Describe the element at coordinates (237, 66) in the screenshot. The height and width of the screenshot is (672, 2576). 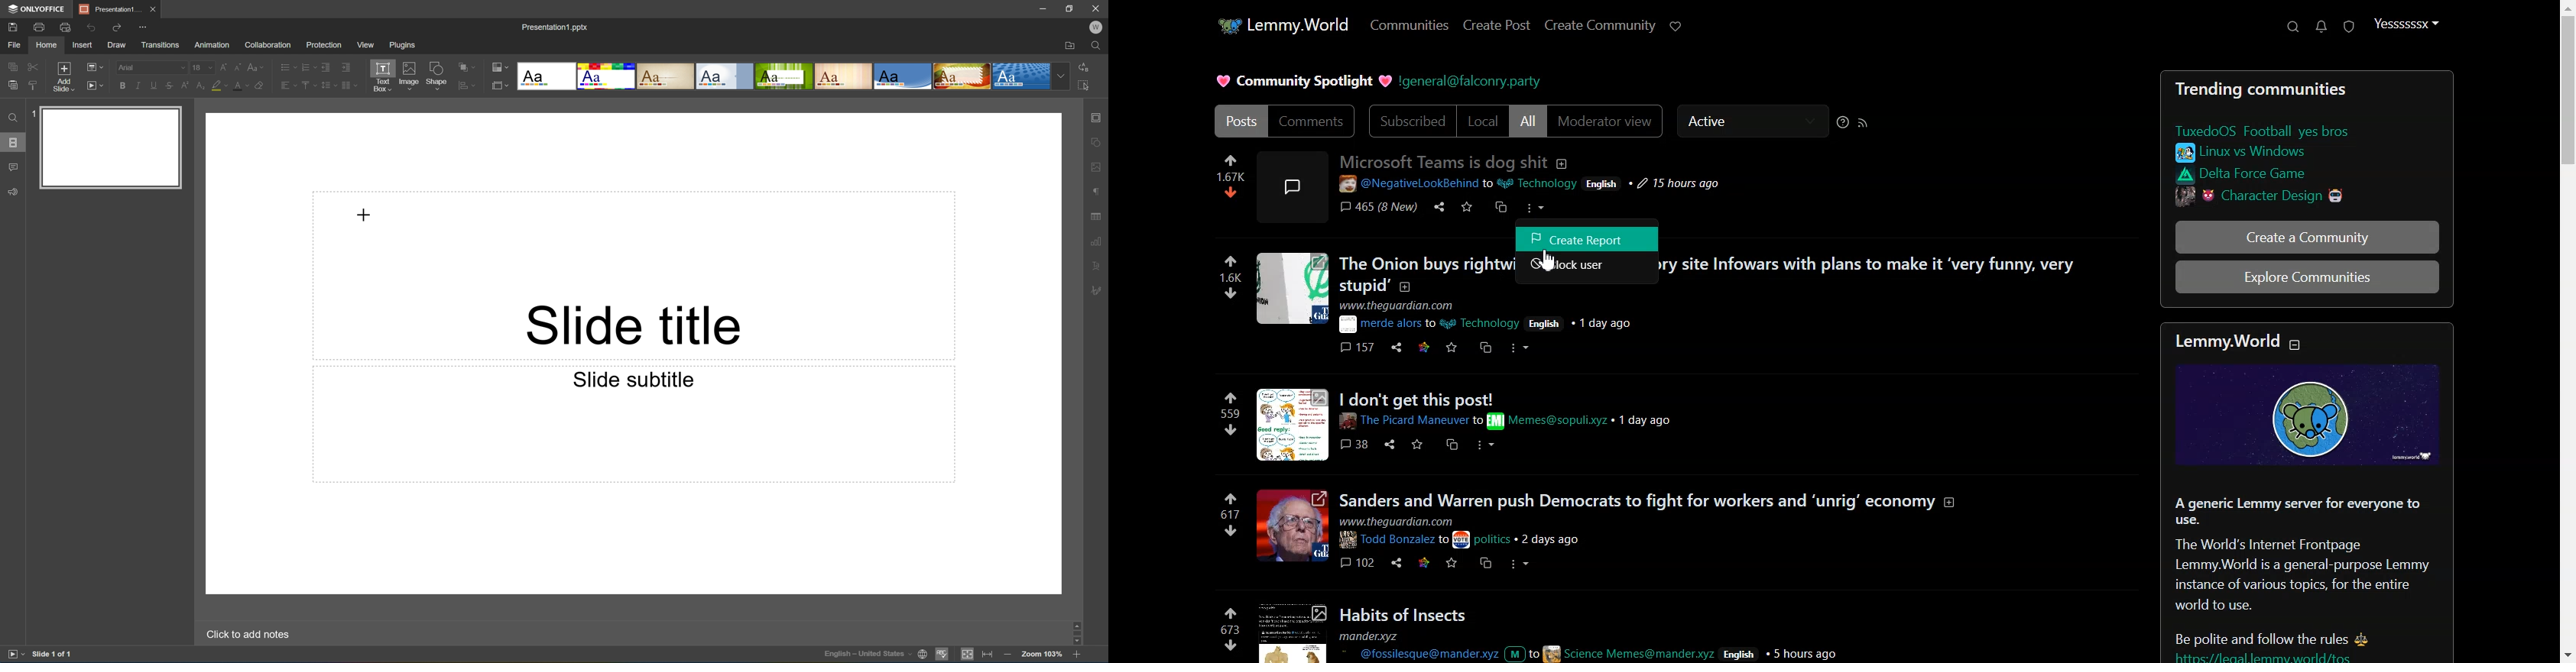
I see `Decrement font size` at that location.